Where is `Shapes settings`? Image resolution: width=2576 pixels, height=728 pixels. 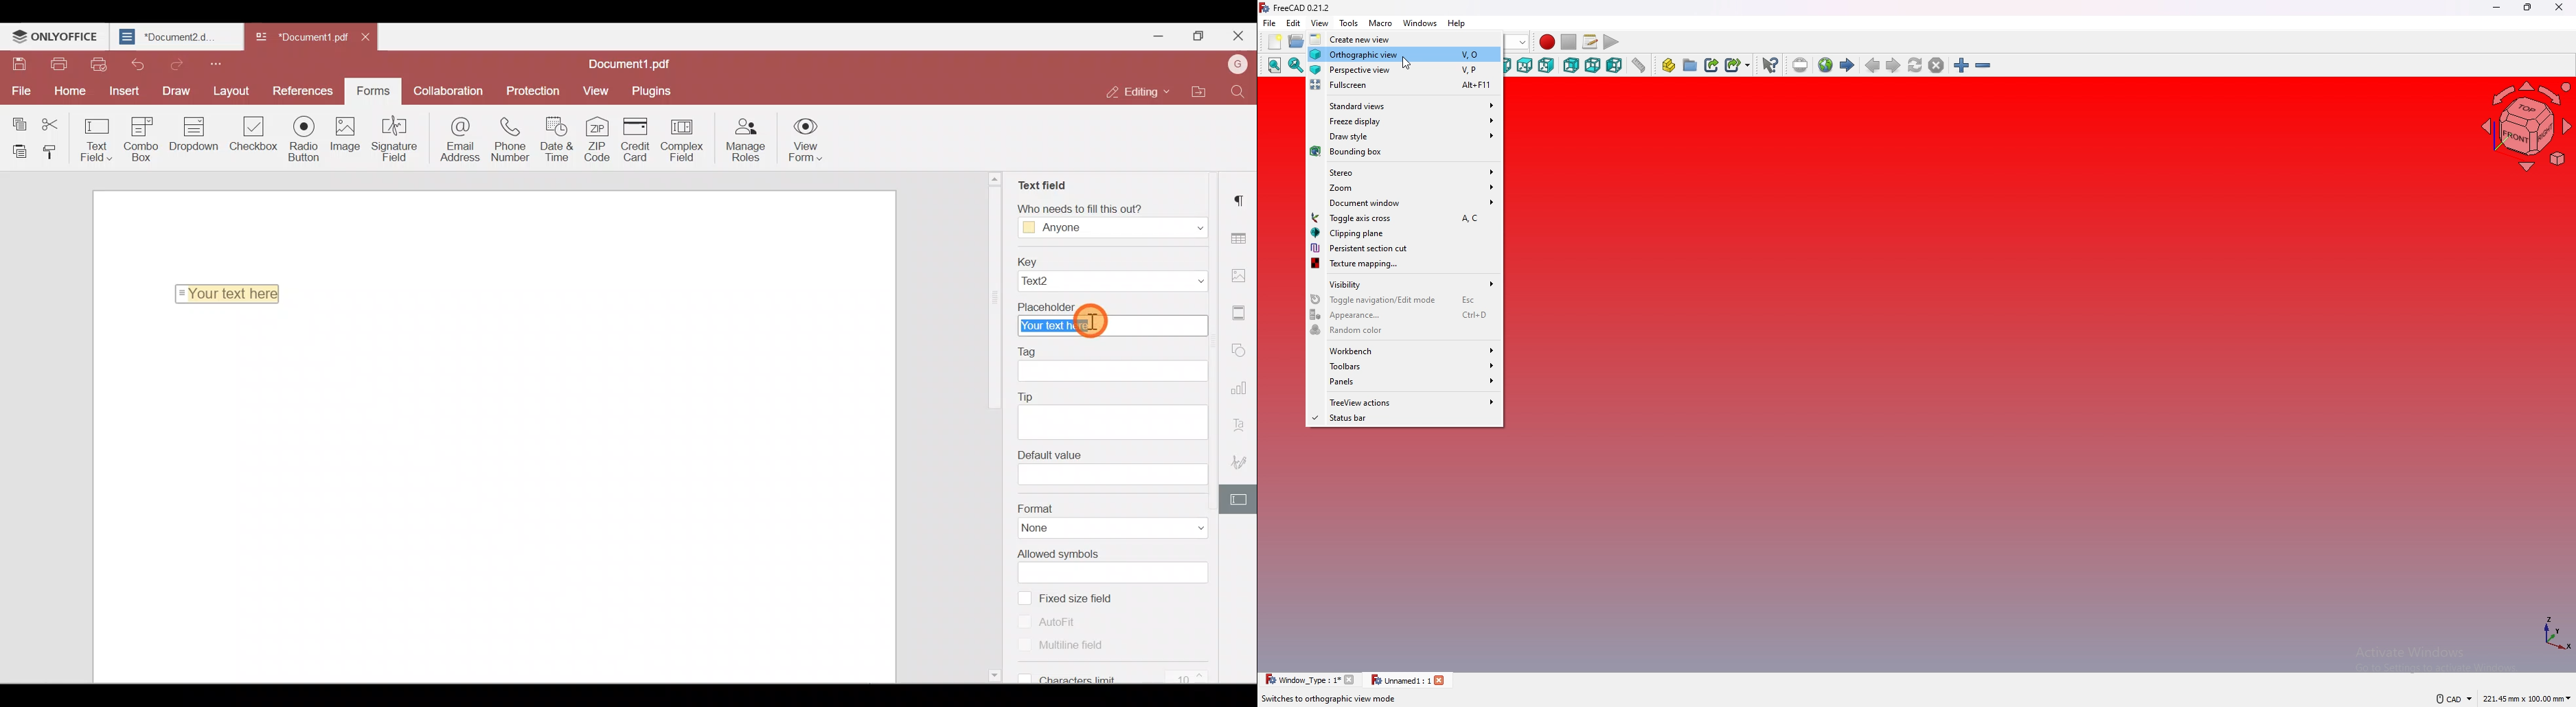 Shapes settings is located at coordinates (1242, 351).